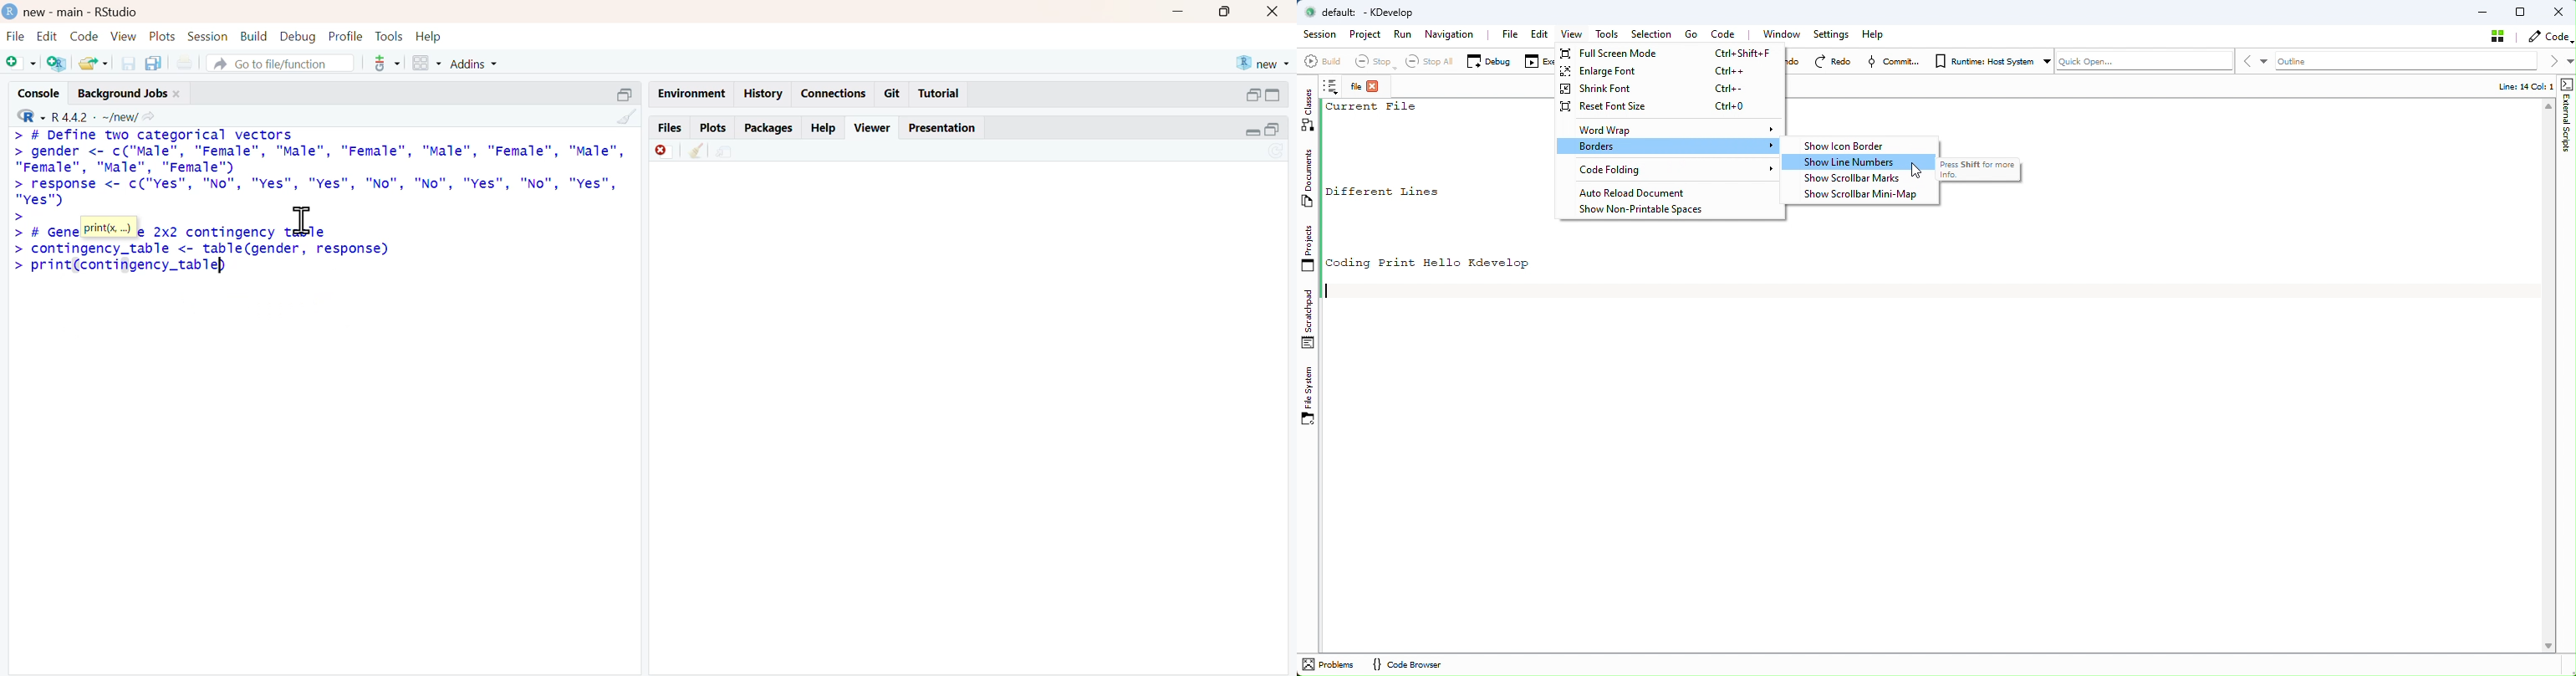  What do you see at coordinates (894, 94) in the screenshot?
I see `git` at bounding box center [894, 94].